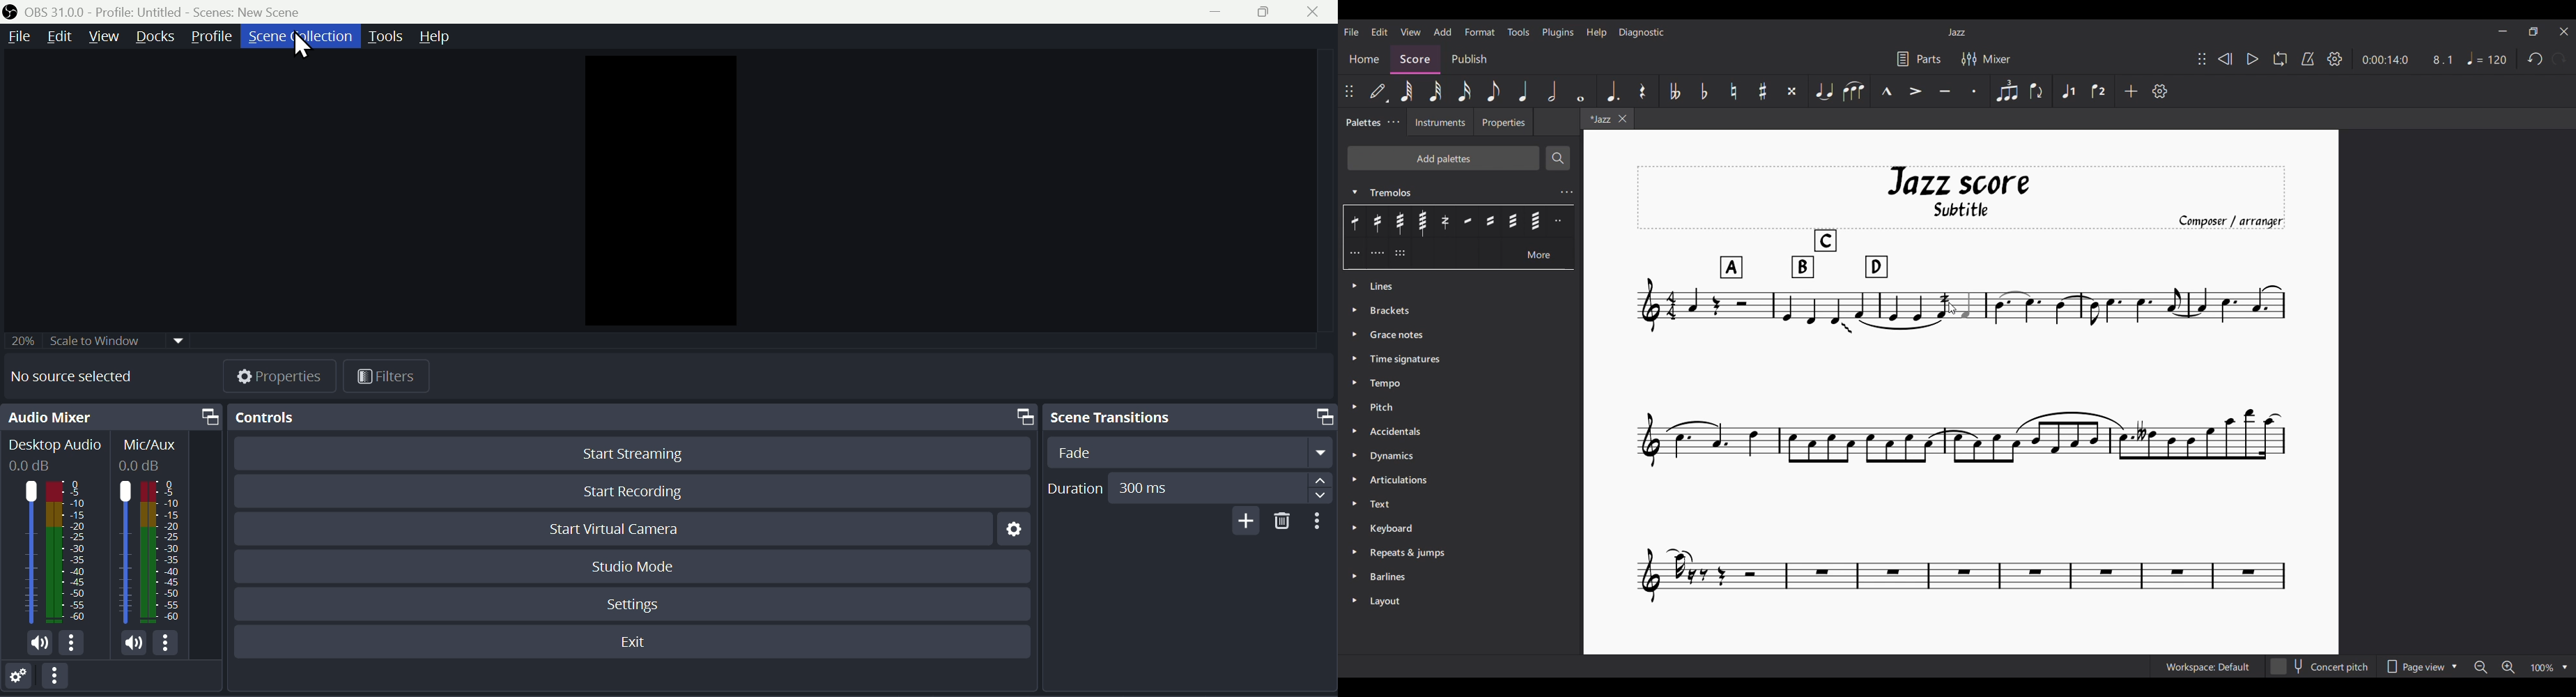 This screenshot has width=2576, height=700. What do you see at coordinates (1920, 58) in the screenshot?
I see `Parts` at bounding box center [1920, 58].